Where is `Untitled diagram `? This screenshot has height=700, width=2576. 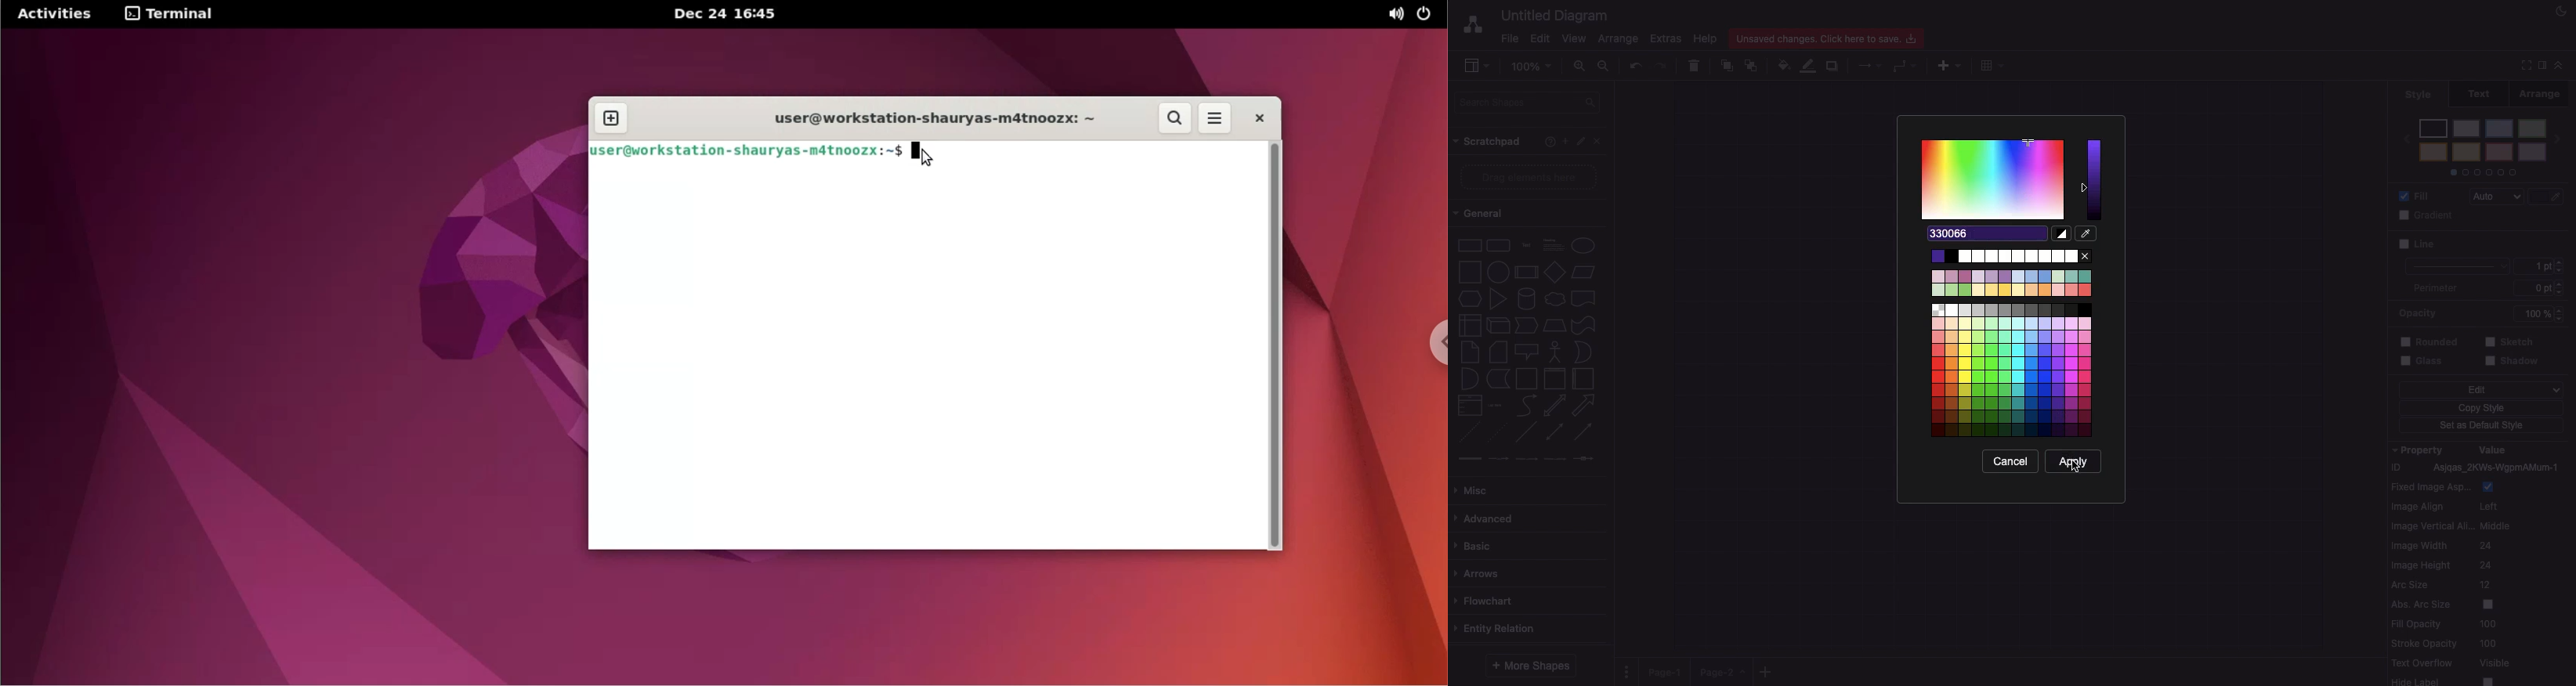
Untitled diagram  is located at coordinates (1556, 13).